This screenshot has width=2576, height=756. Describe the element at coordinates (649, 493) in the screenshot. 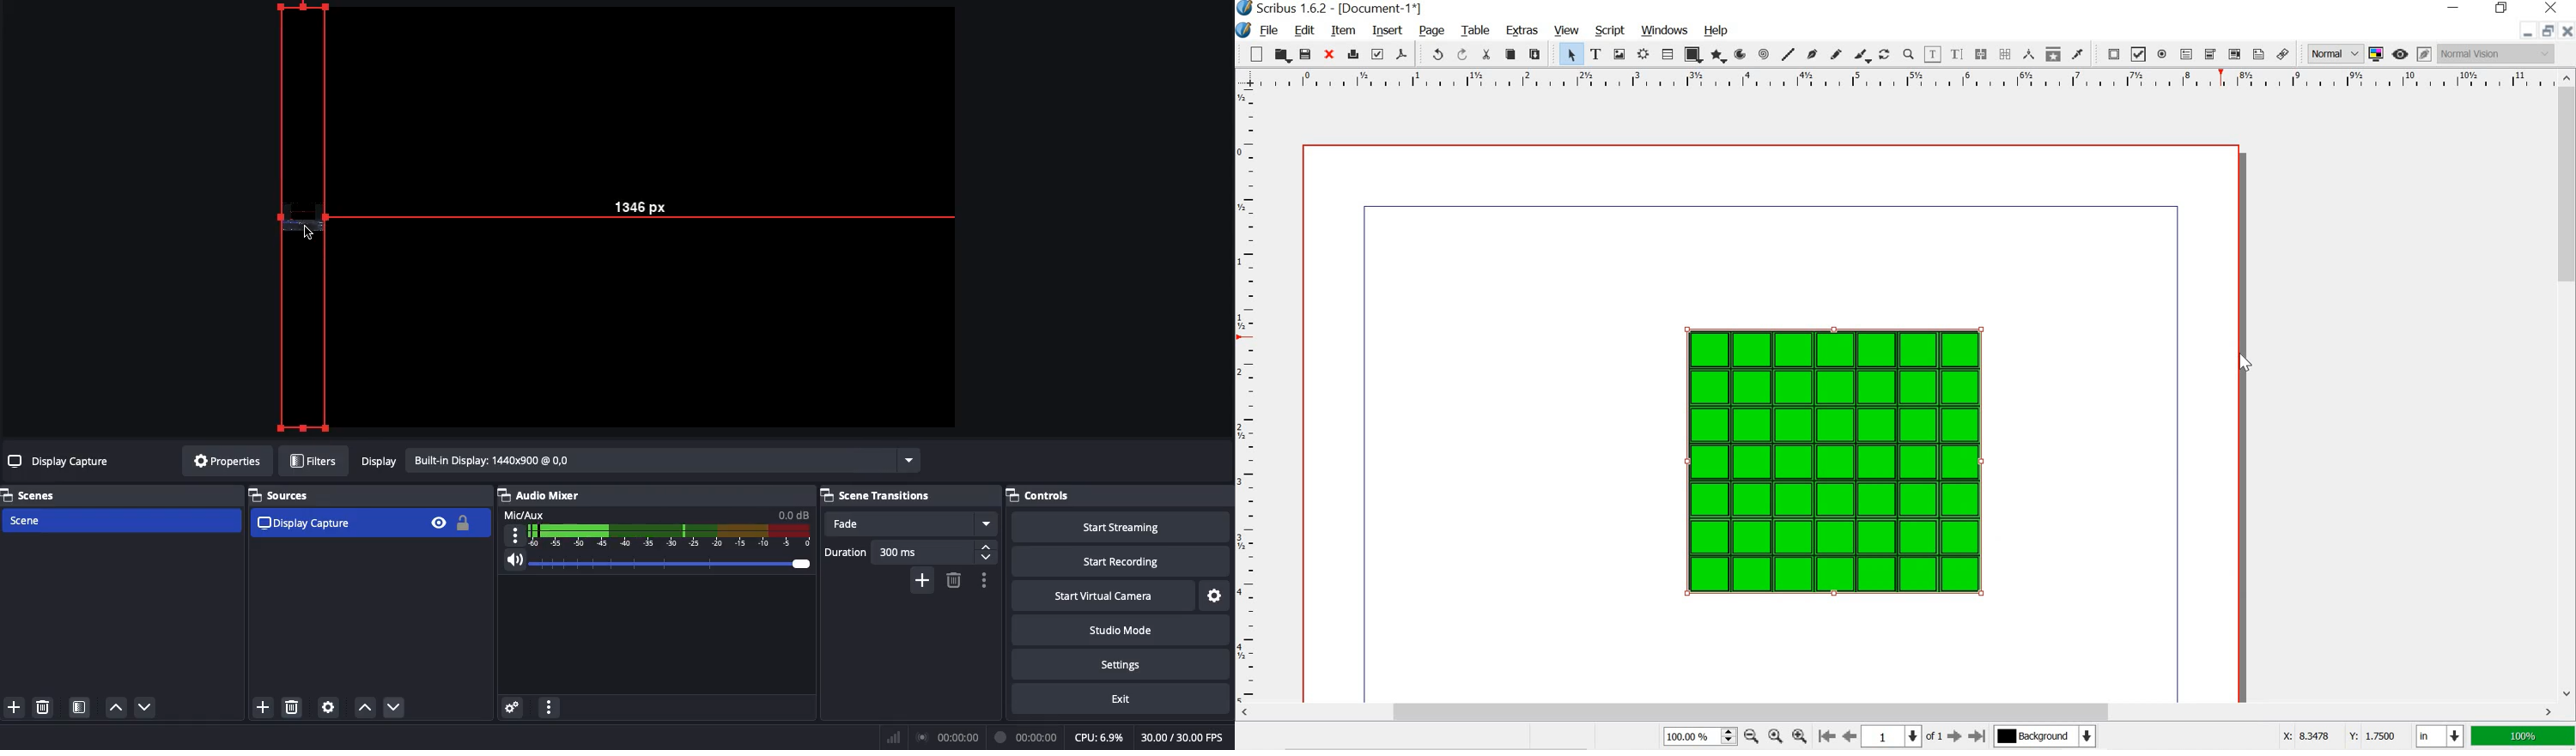

I see `Audio/mixer` at that location.